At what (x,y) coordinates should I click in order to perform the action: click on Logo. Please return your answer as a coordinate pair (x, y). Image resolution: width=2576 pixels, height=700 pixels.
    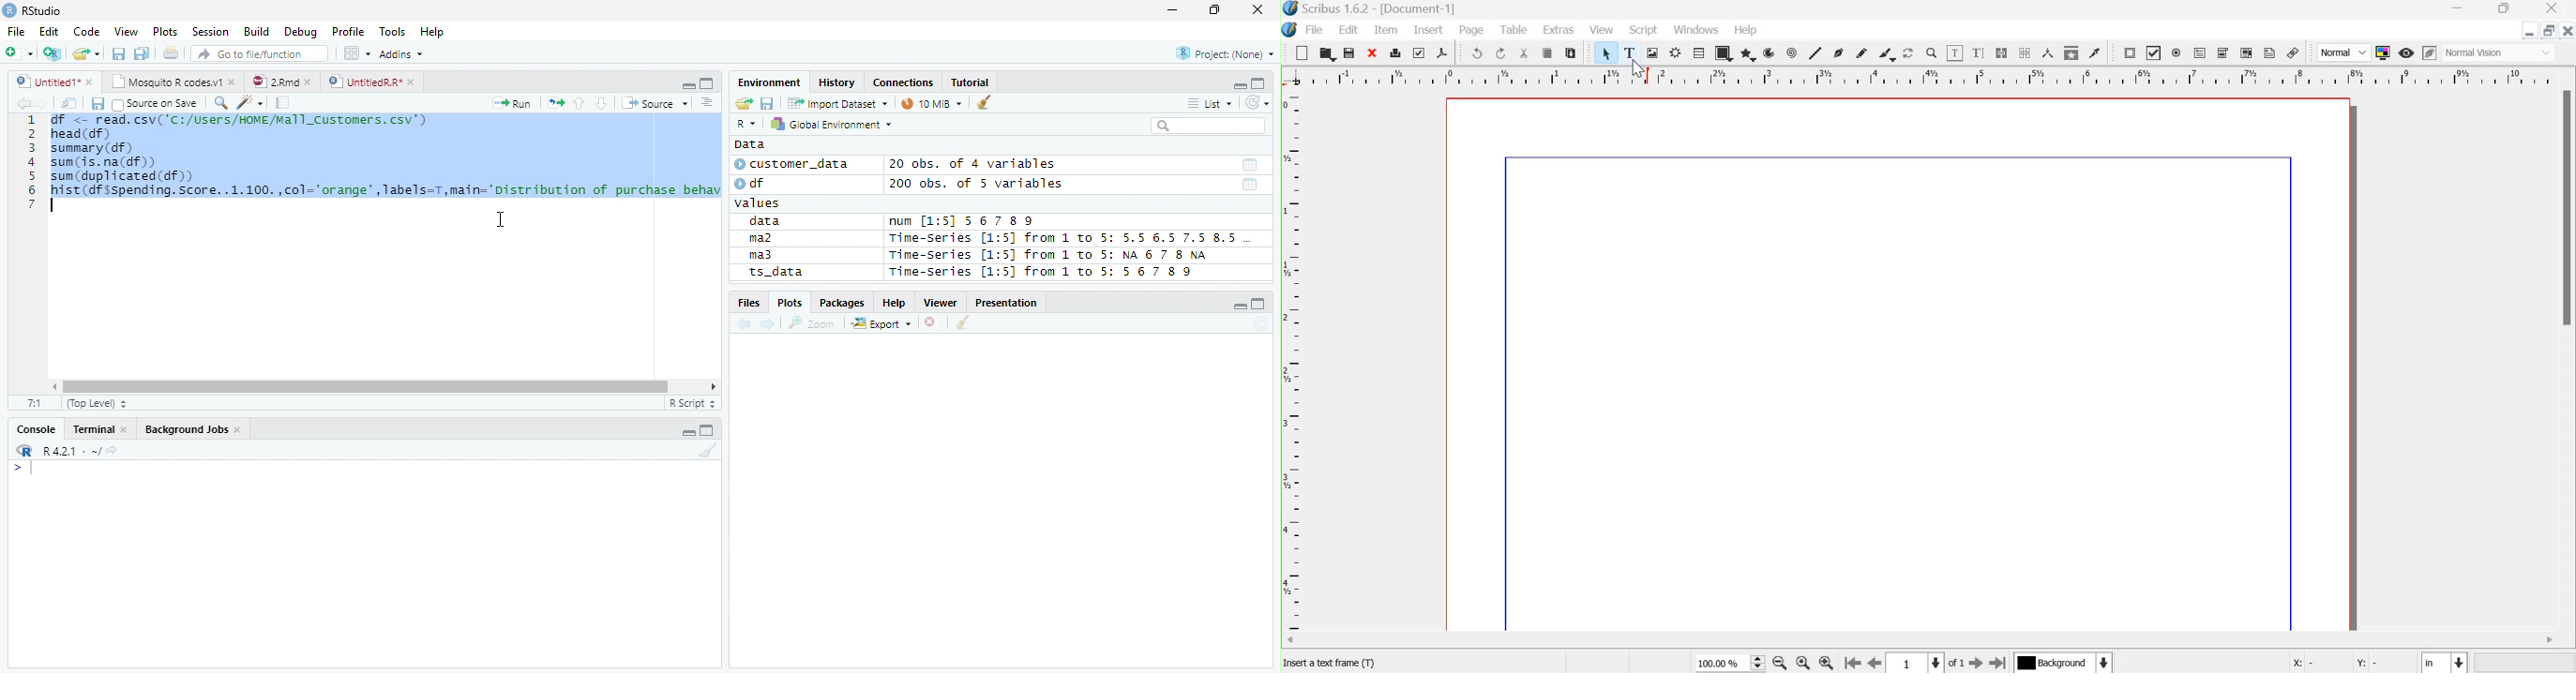
    Looking at the image, I should click on (1290, 30).